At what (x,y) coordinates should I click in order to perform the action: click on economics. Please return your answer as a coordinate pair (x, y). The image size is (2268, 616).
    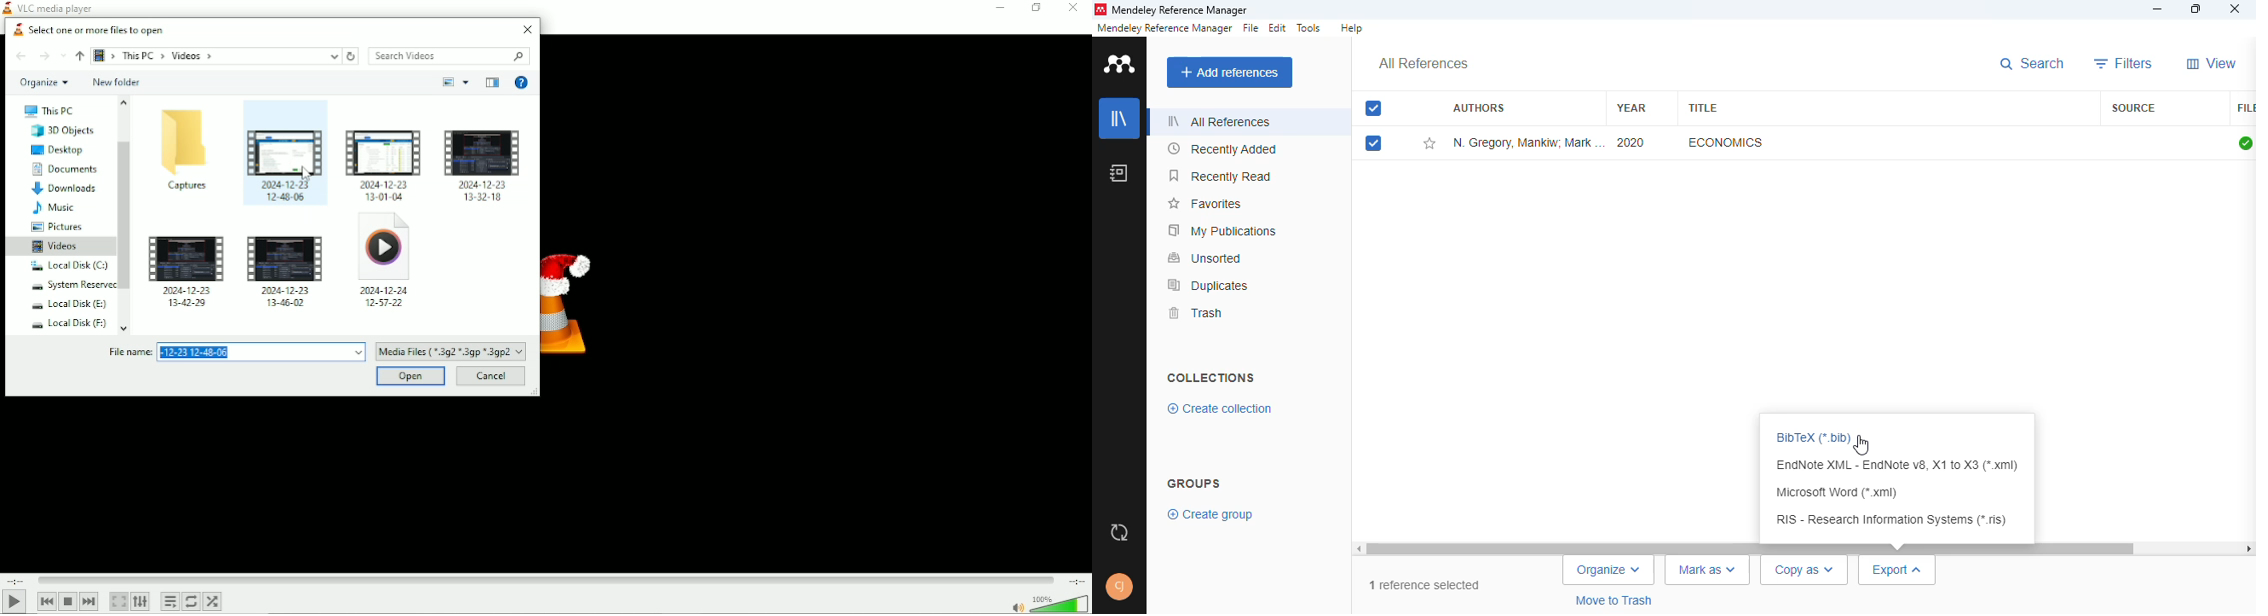
    Looking at the image, I should click on (1726, 142).